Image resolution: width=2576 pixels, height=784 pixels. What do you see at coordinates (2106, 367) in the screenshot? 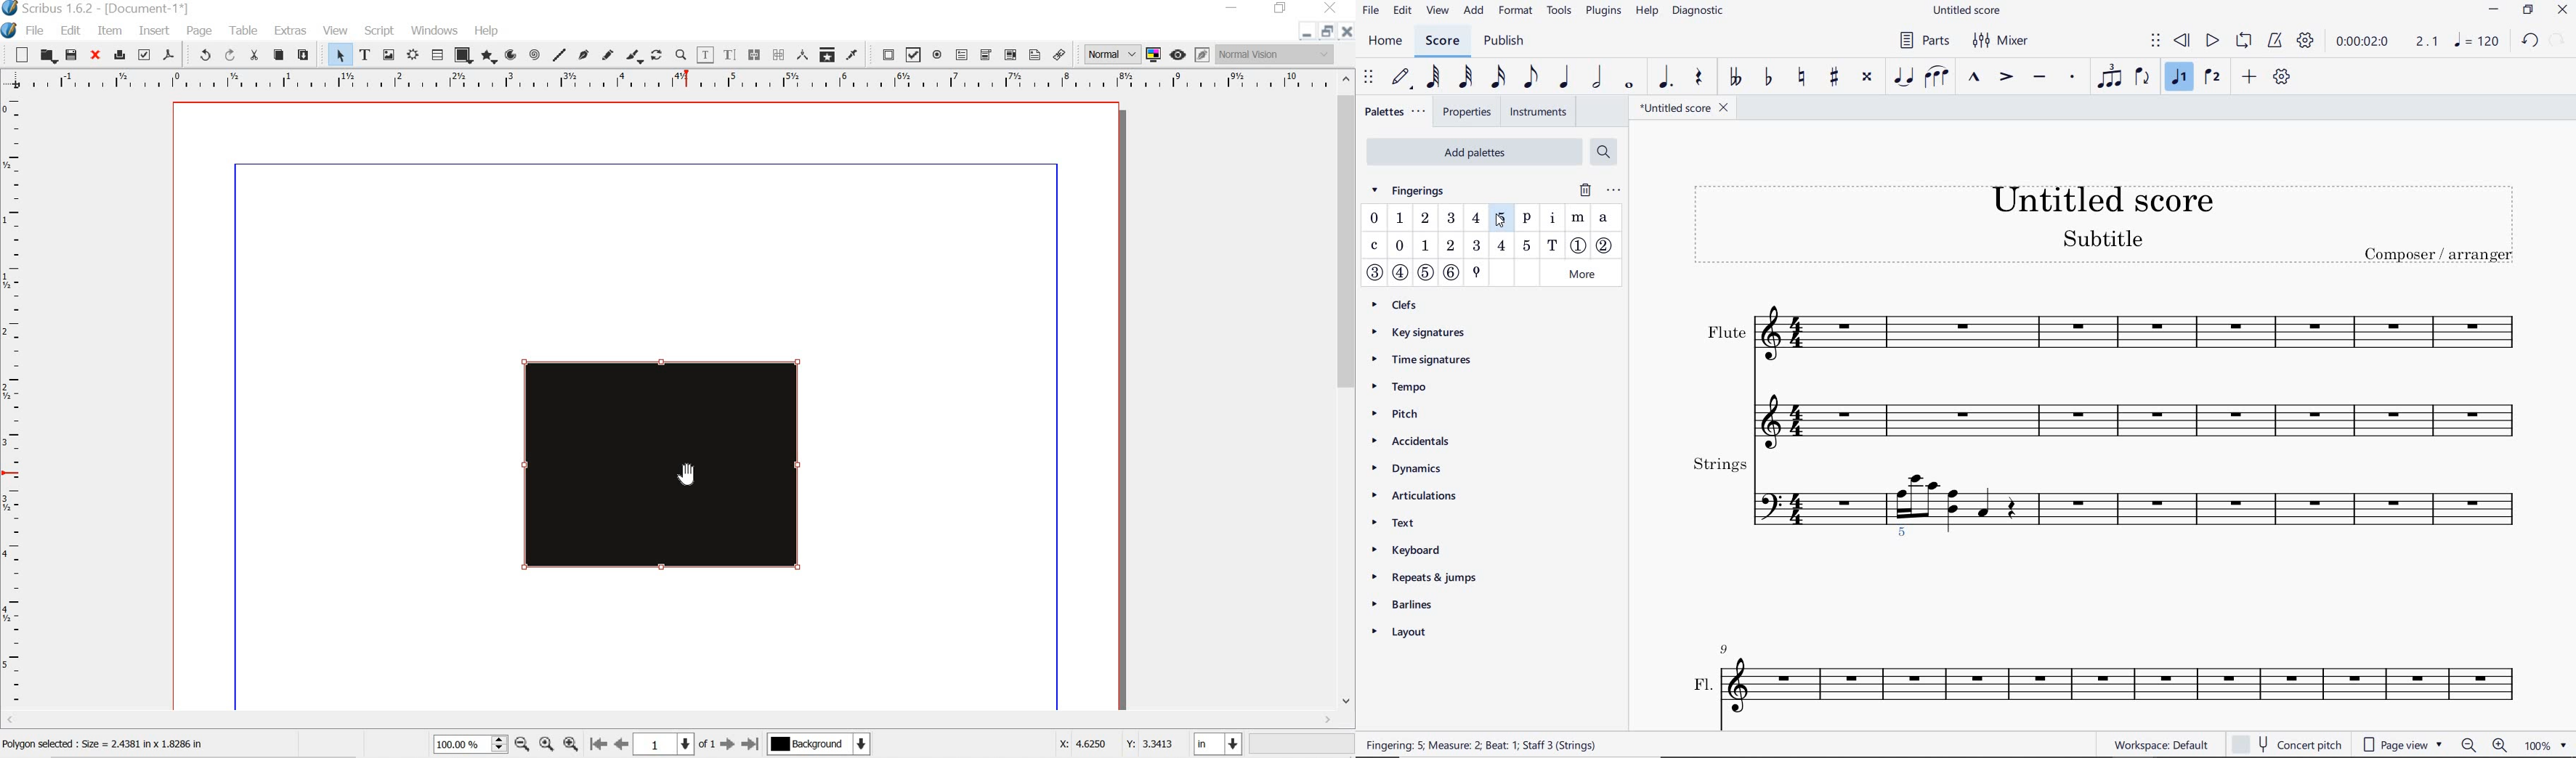
I see `flute` at bounding box center [2106, 367].